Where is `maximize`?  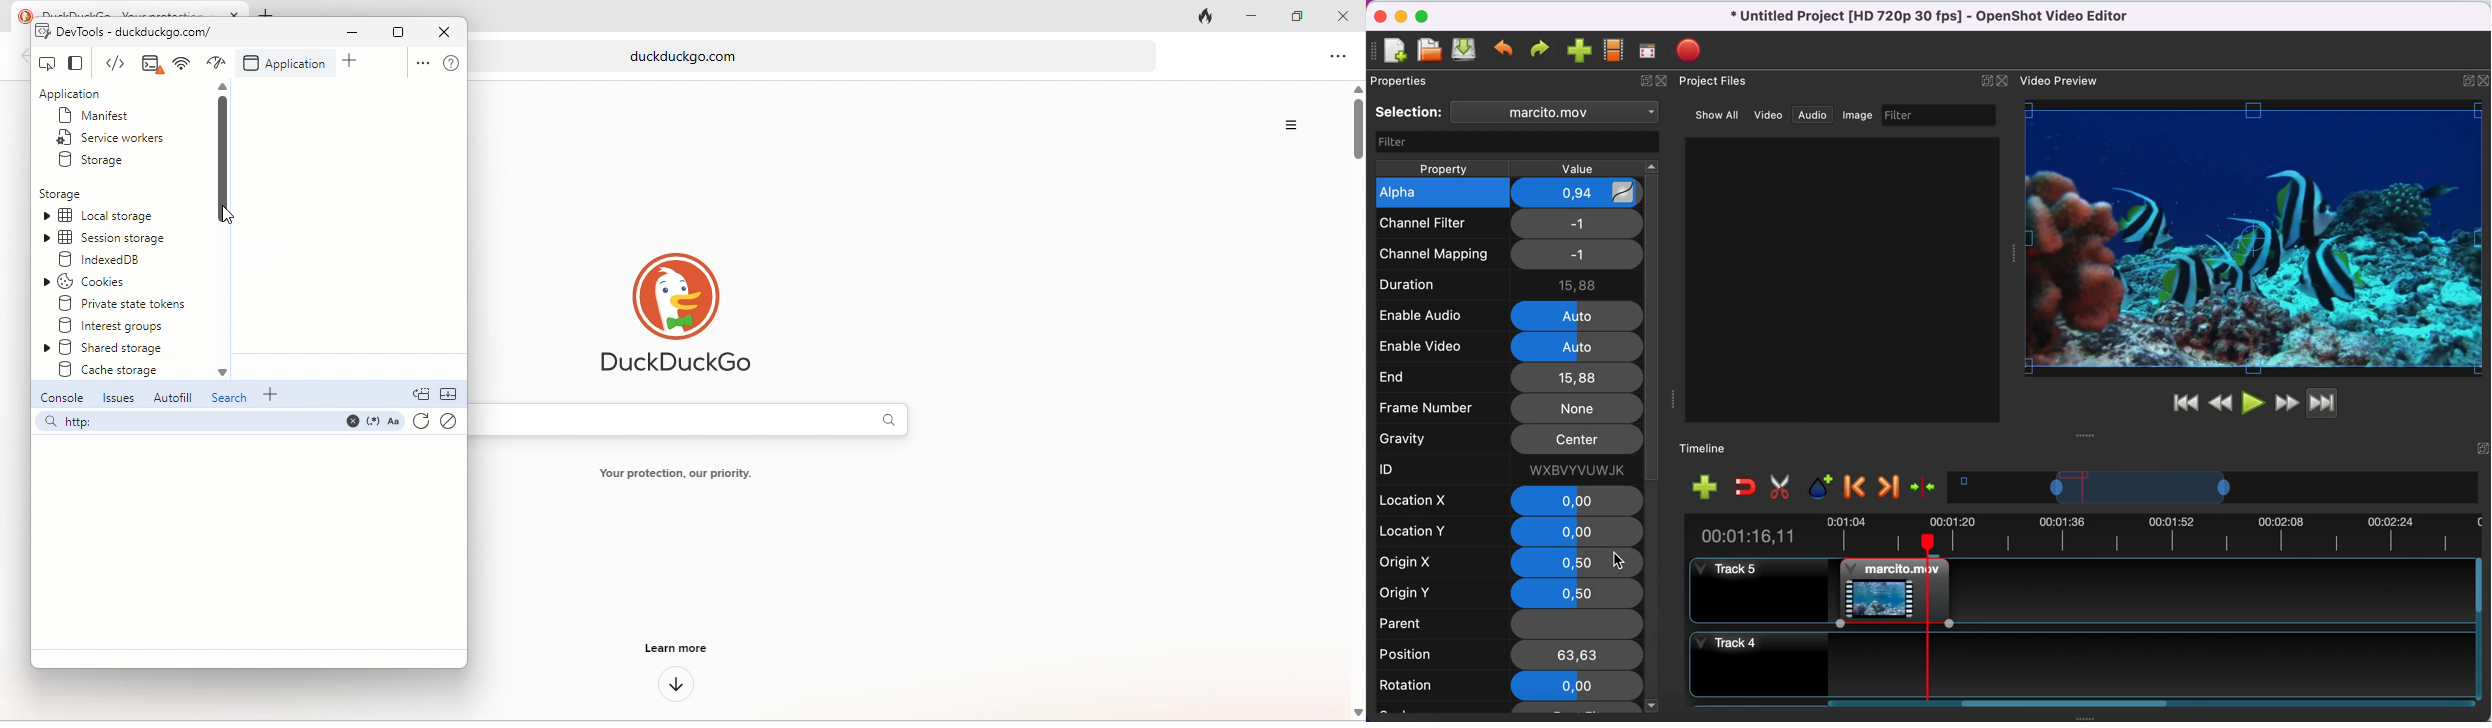
maximize is located at coordinates (2464, 78).